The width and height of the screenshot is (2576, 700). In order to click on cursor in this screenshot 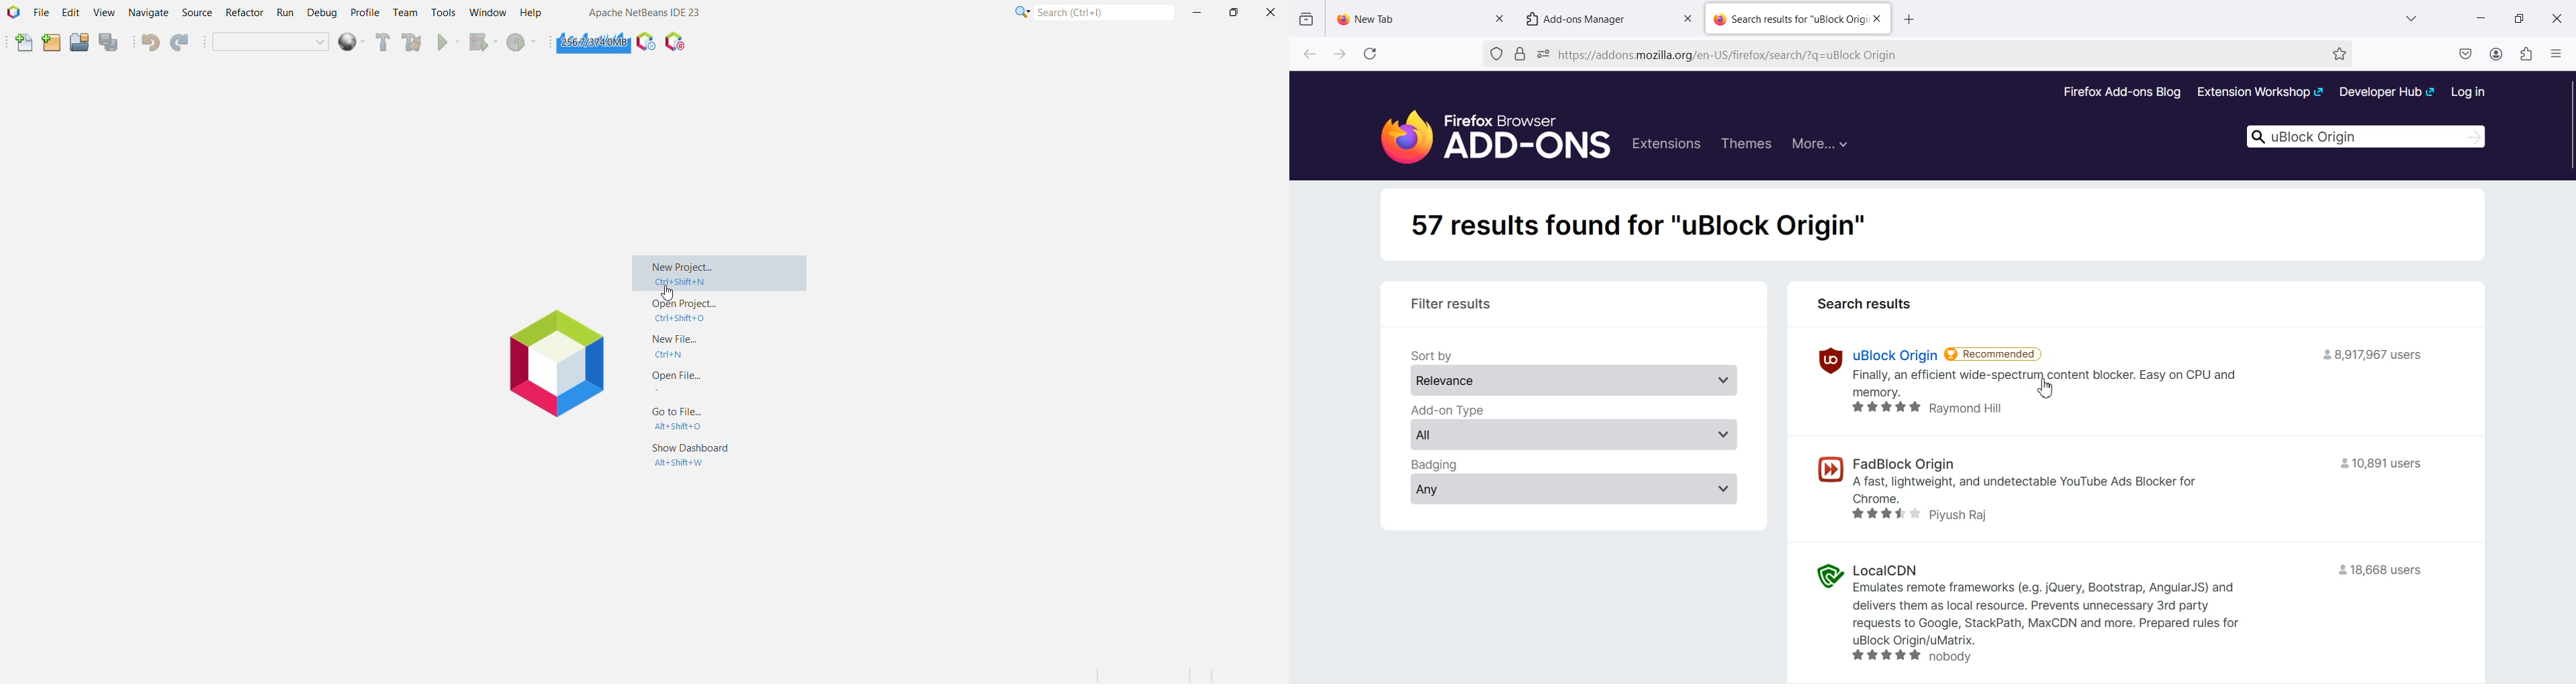, I will do `click(667, 292)`.